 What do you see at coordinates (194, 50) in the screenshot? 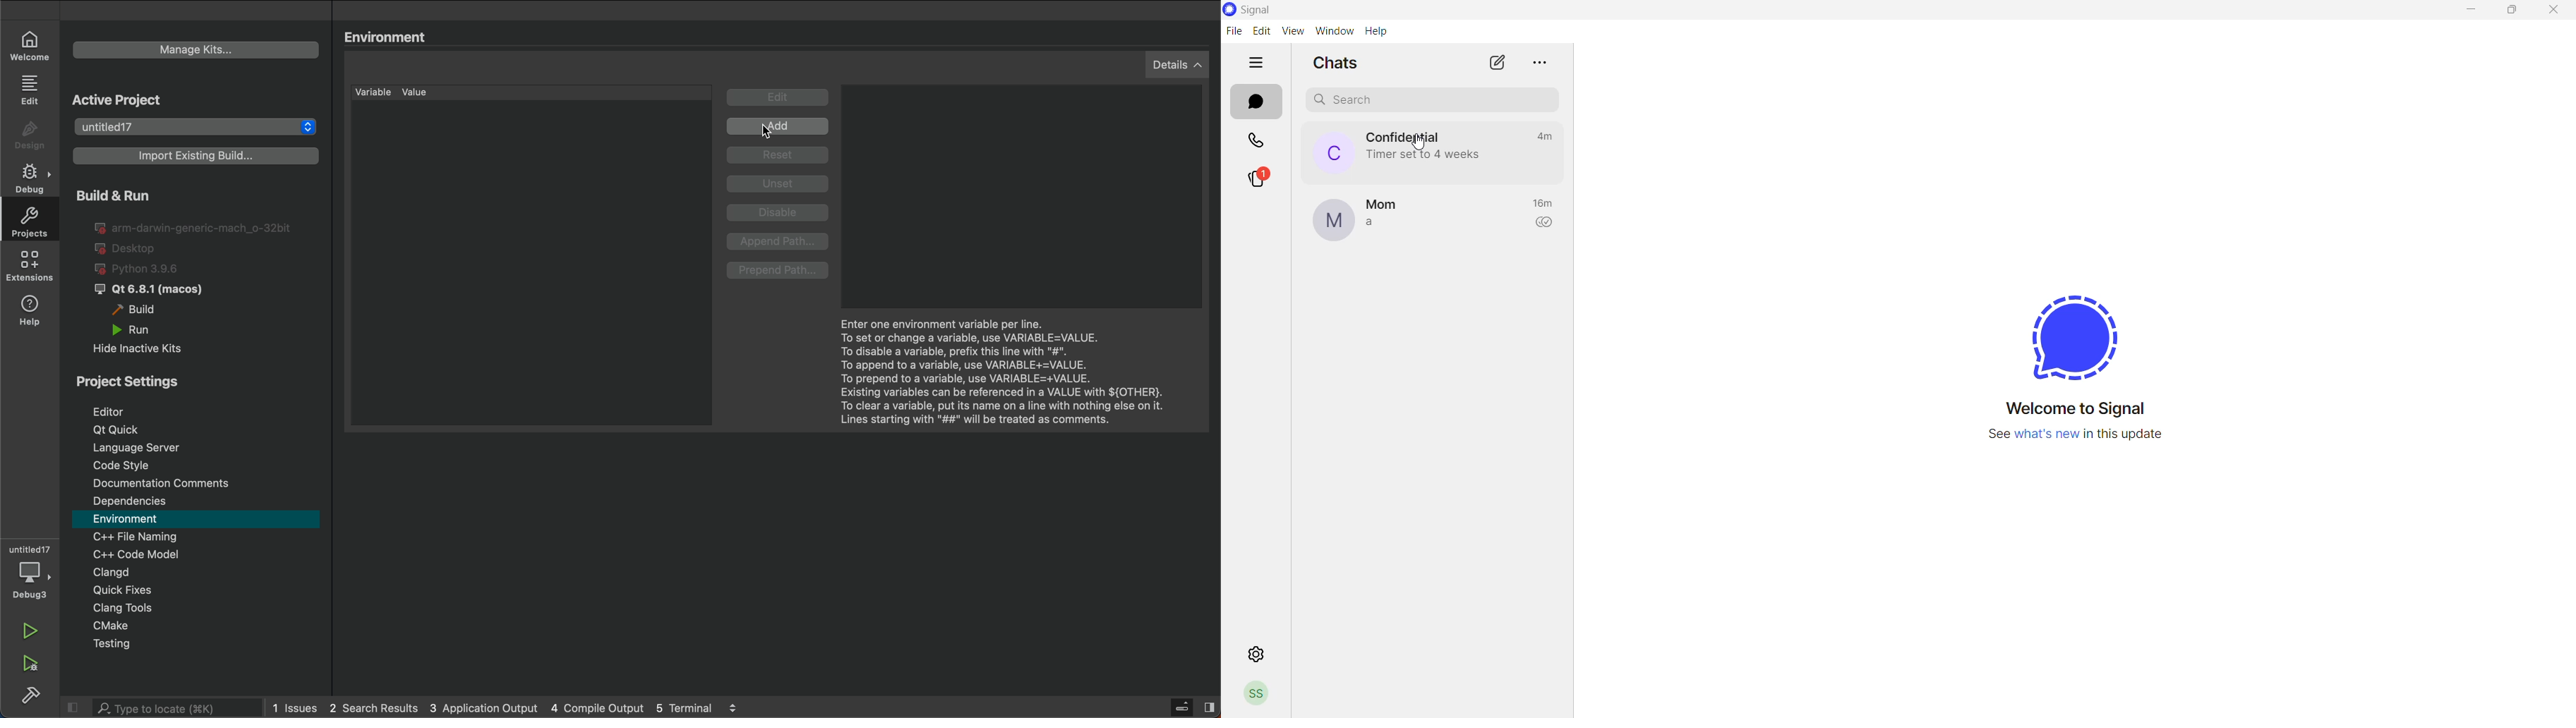
I see `kits` at bounding box center [194, 50].